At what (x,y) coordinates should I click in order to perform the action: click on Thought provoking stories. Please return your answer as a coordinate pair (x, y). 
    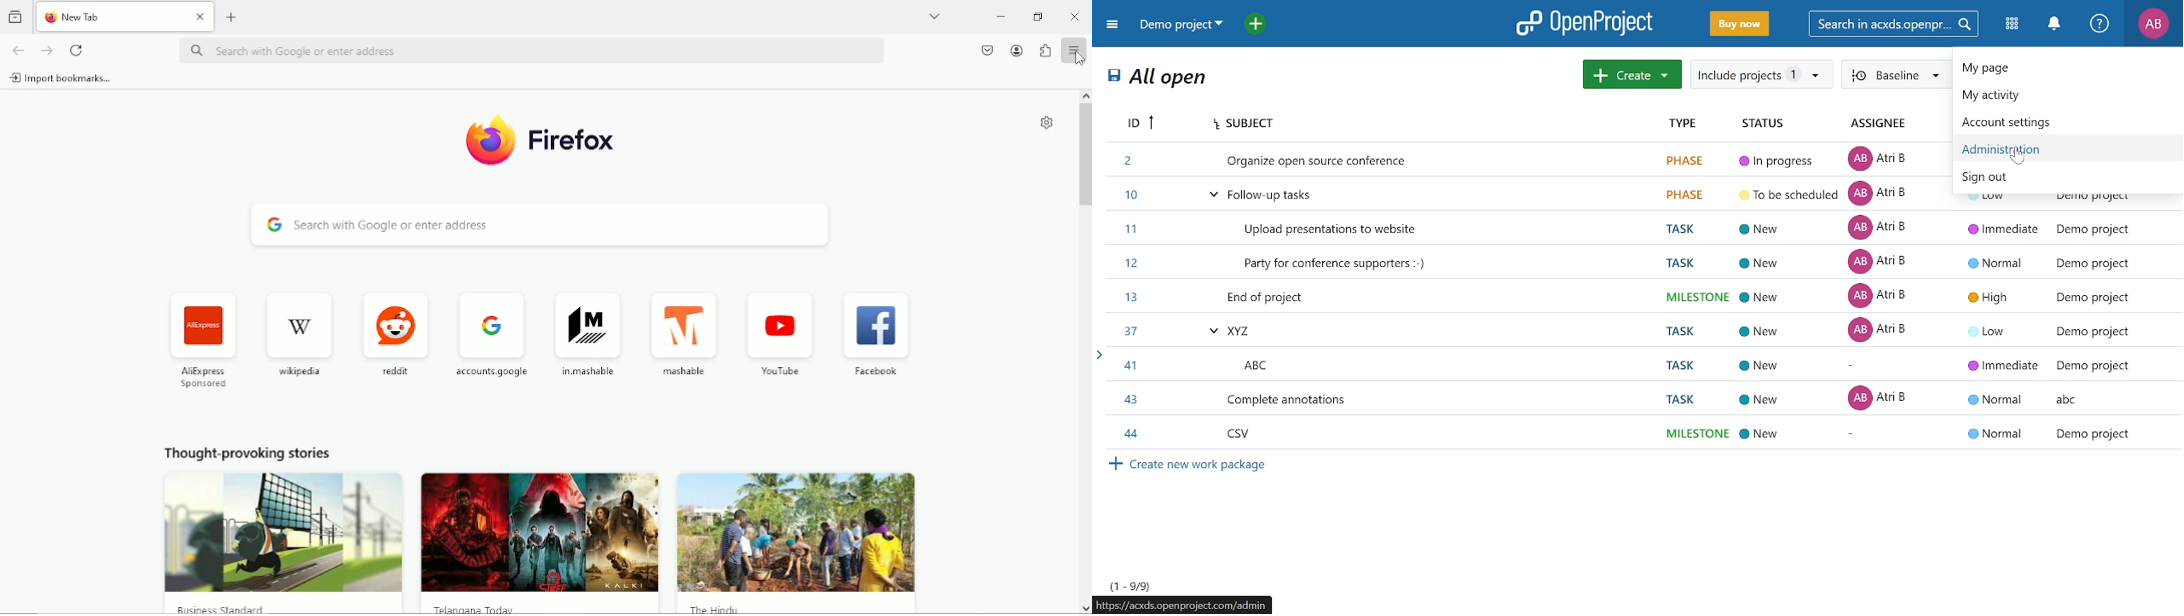
    Looking at the image, I should click on (539, 532).